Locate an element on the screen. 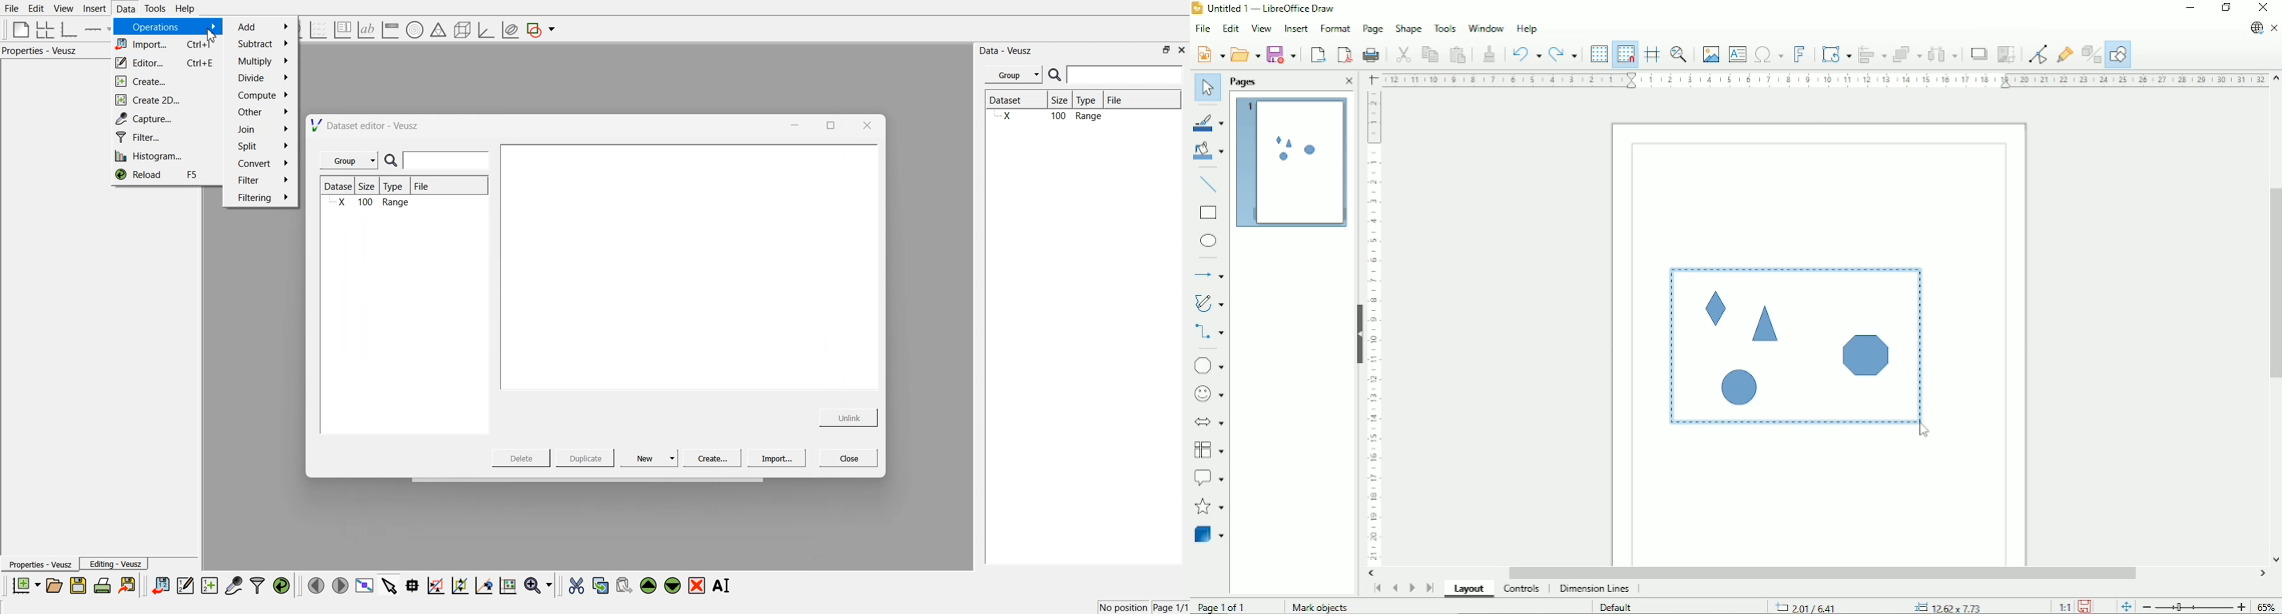 The image size is (2296, 616). open is located at coordinates (54, 585).